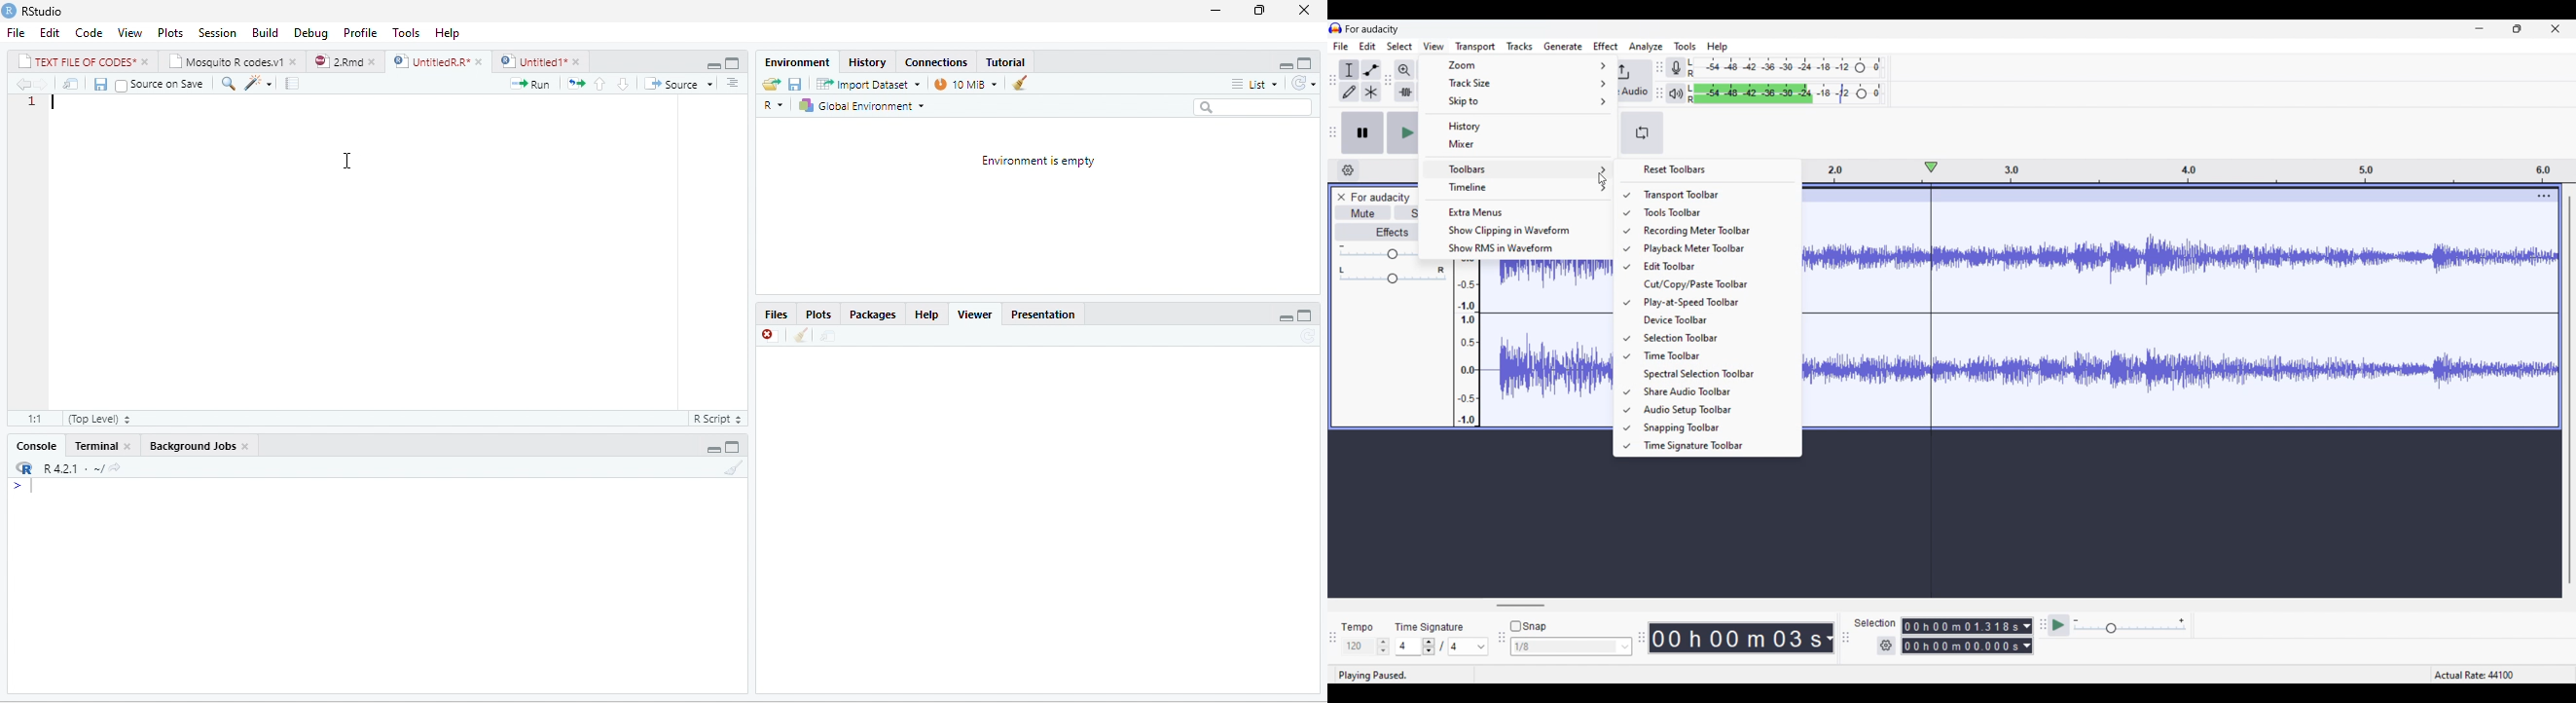 Image resolution: width=2576 pixels, height=728 pixels. Describe the element at coordinates (734, 62) in the screenshot. I see `minimize` at that location.